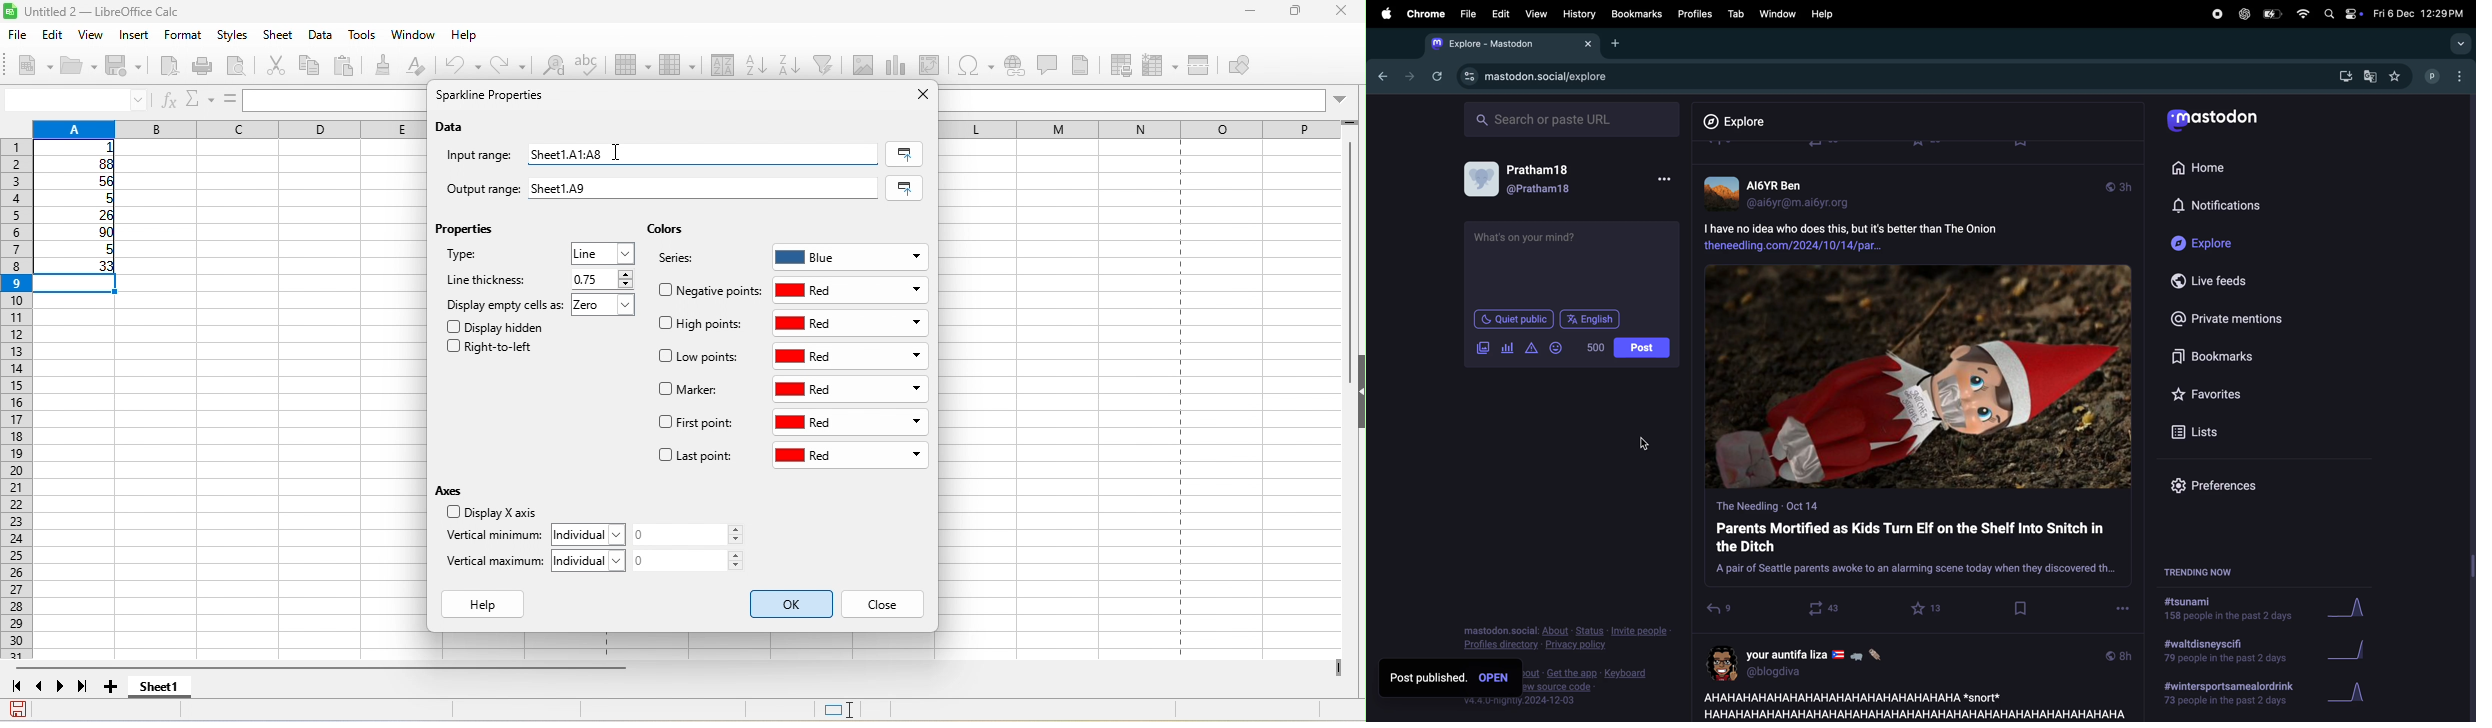 This screenshot has width=2492, height=728. What do you see at coordinates (1918, 378) in the screenshot?
I see `image` at bounding box center [1918, 378].